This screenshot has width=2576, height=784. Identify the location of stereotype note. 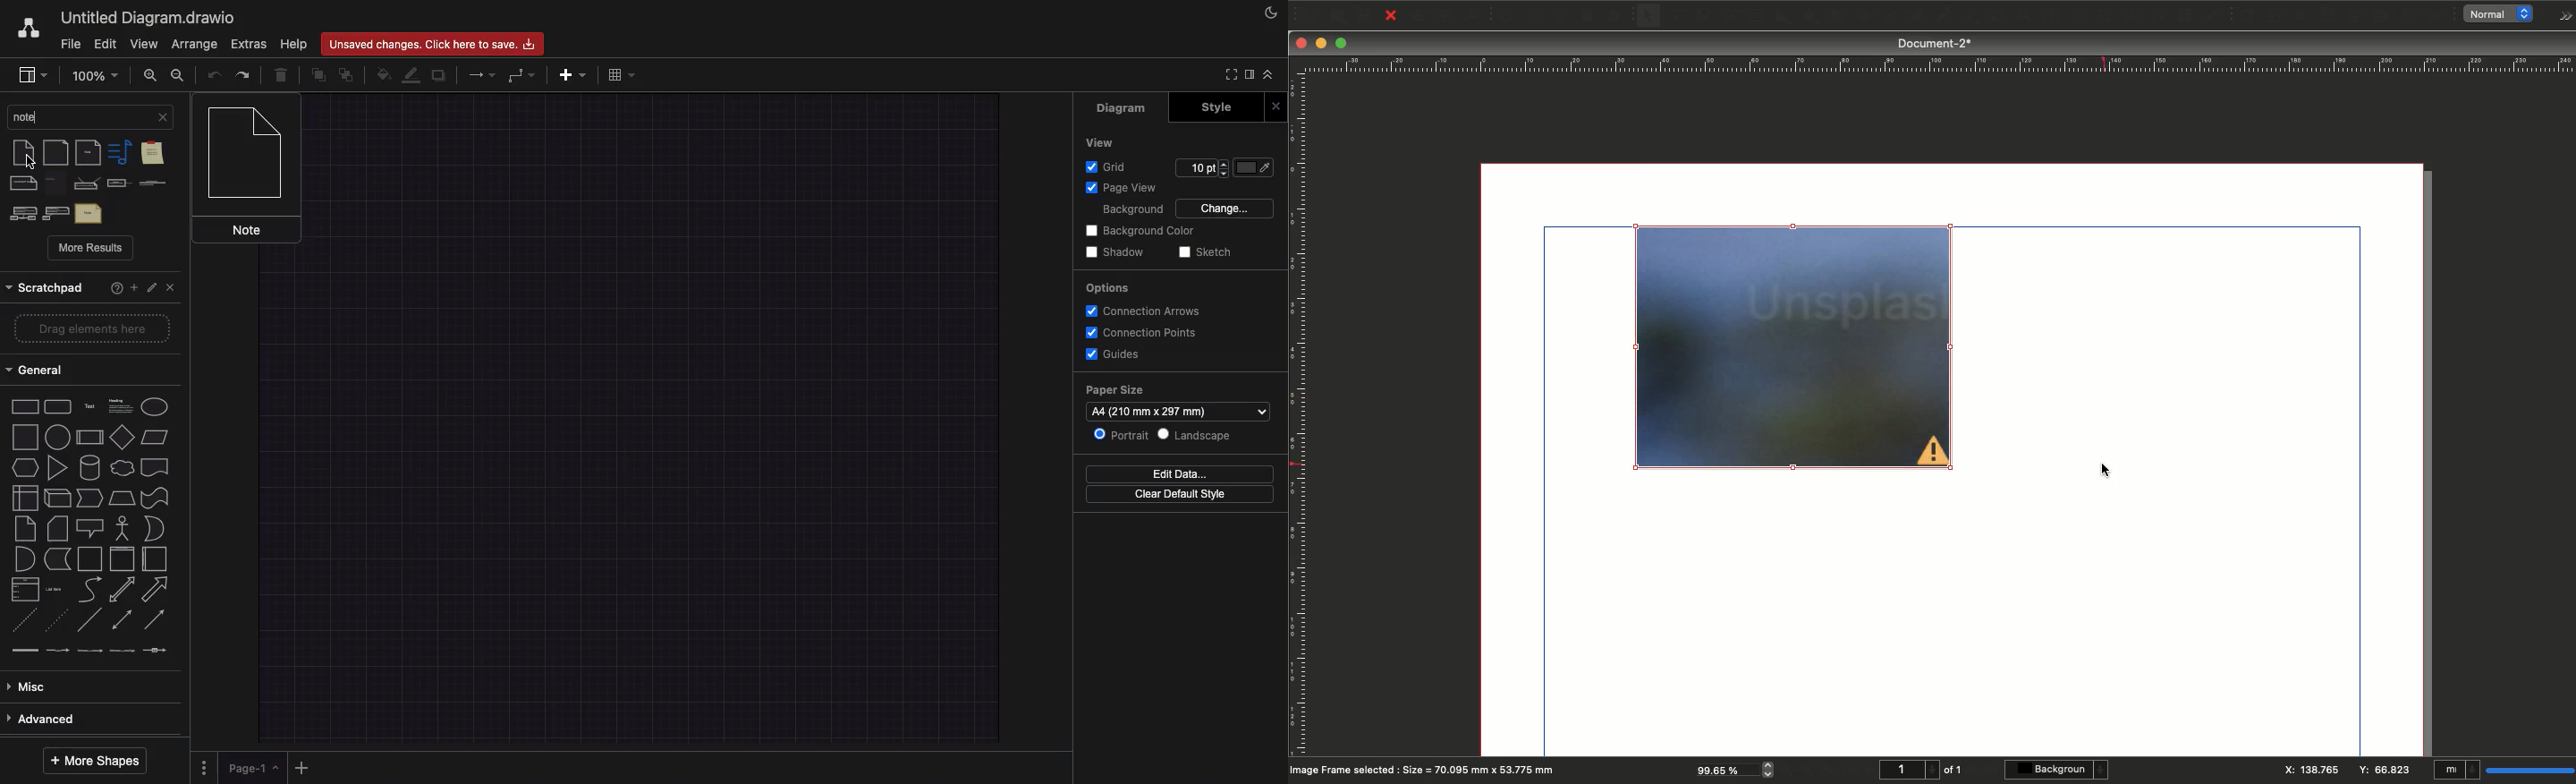
(56, 213).